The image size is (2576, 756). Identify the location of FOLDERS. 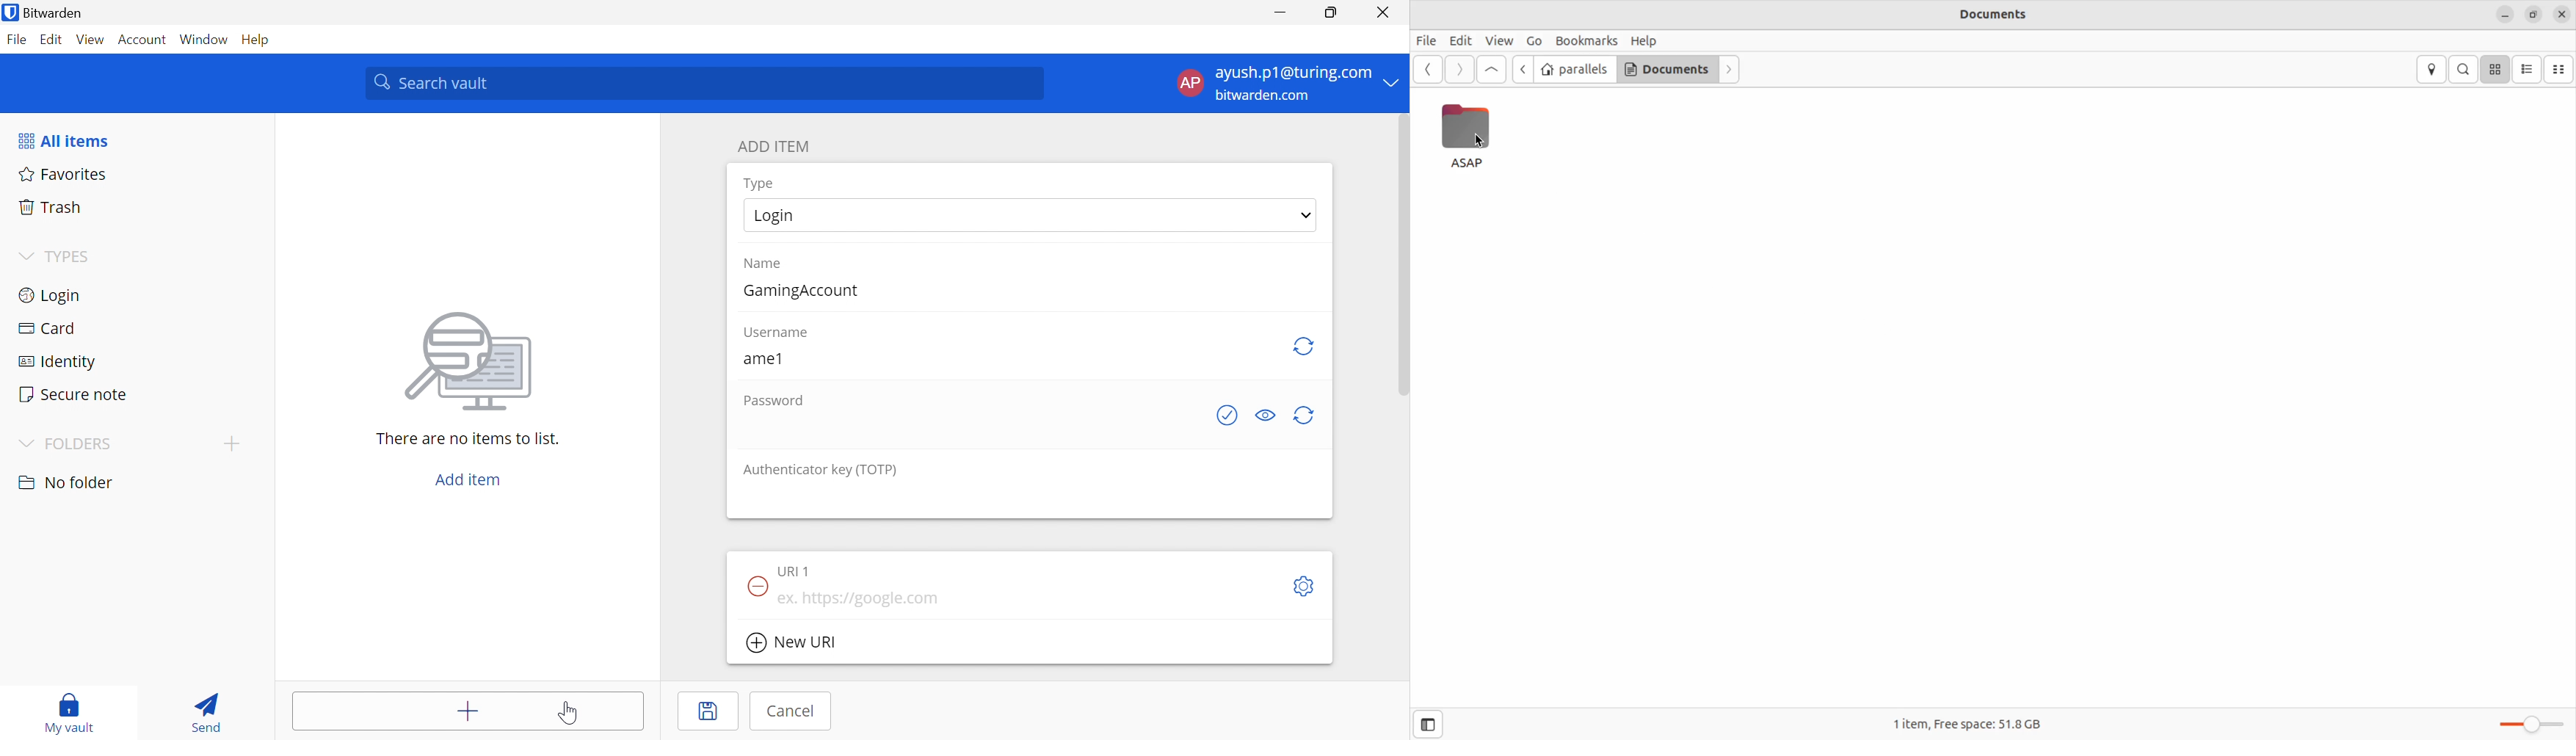
(81, 444).